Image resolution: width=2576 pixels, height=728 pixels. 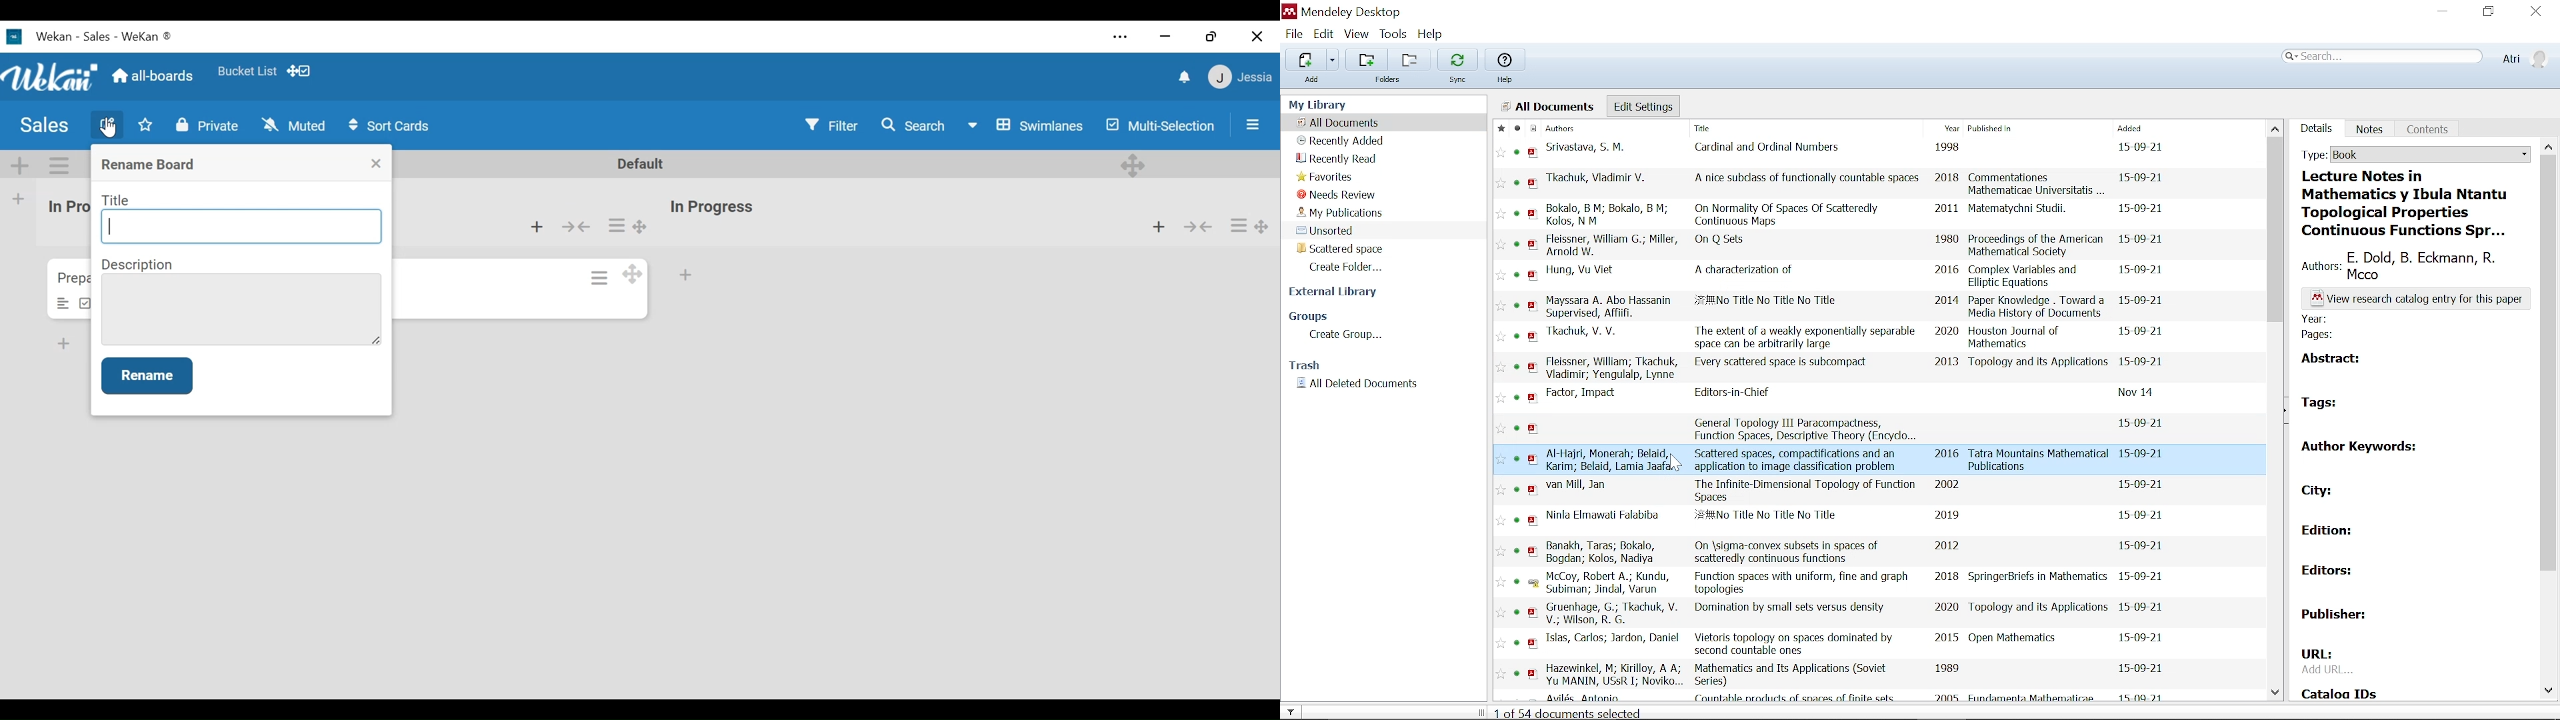 I want to click on Tools, so click(x=1394, y=34).